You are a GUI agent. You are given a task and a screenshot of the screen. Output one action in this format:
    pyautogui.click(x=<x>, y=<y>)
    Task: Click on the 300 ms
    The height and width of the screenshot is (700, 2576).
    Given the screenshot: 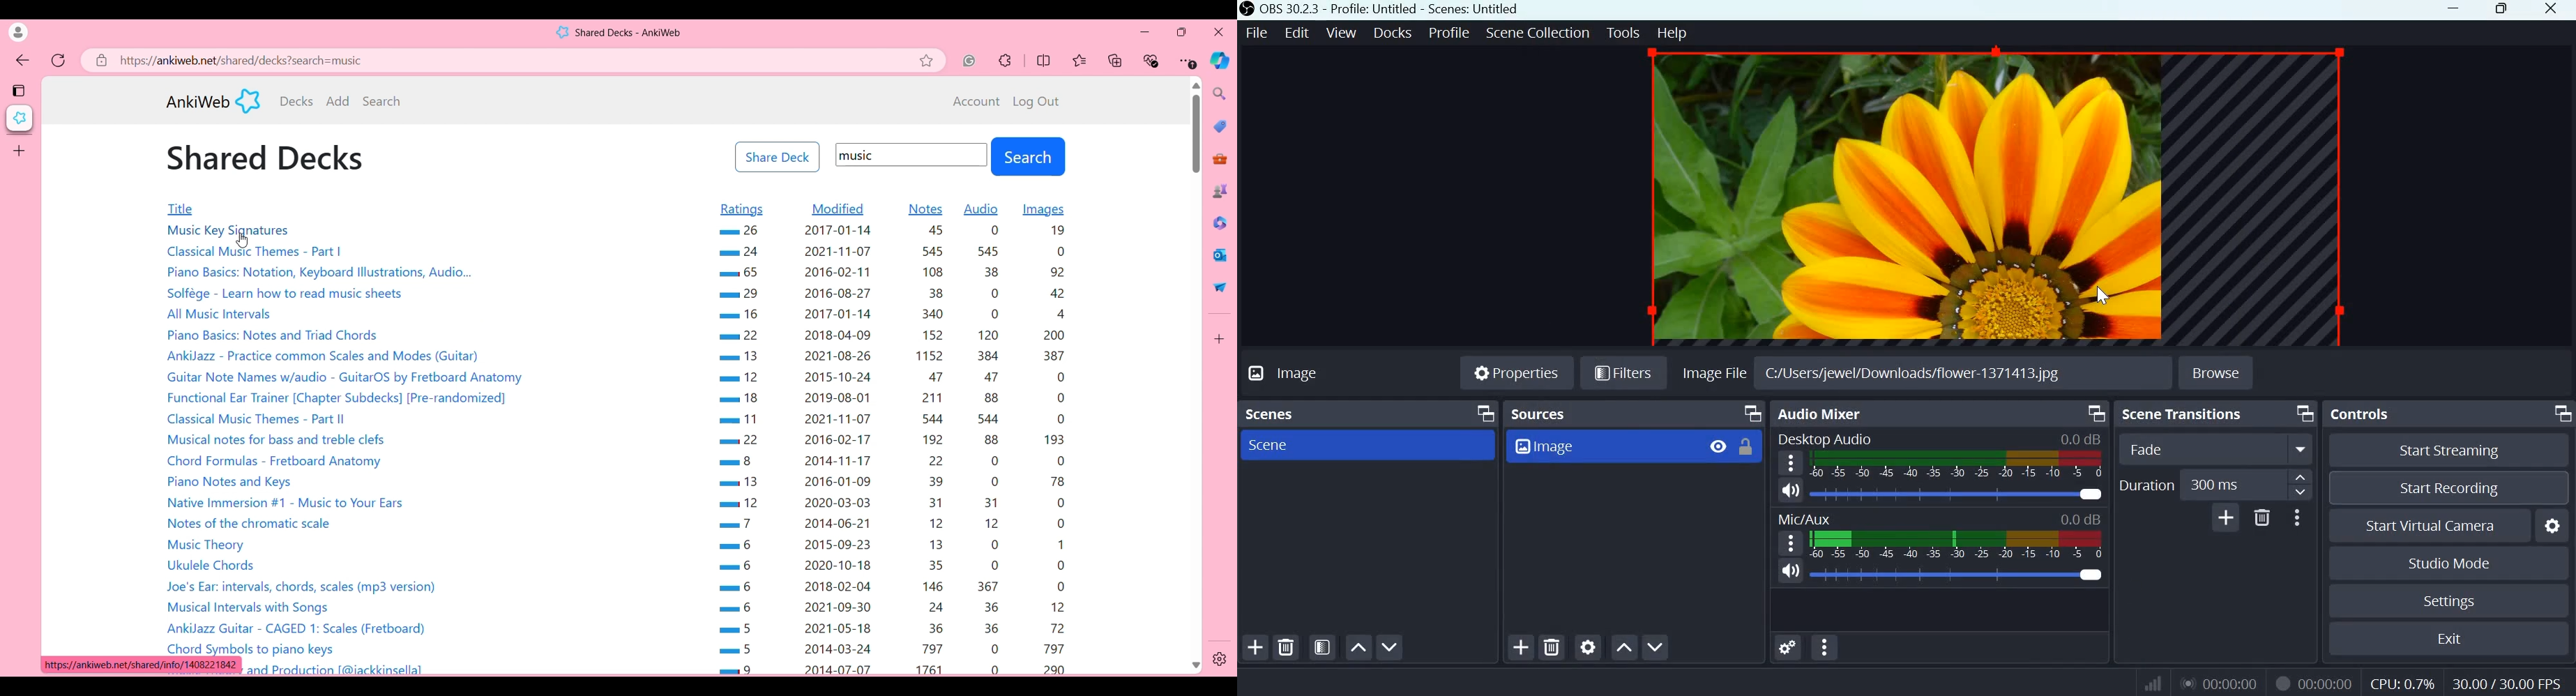 What is the action you would take?
    pyautogui.click(x=2235, y=486)
    